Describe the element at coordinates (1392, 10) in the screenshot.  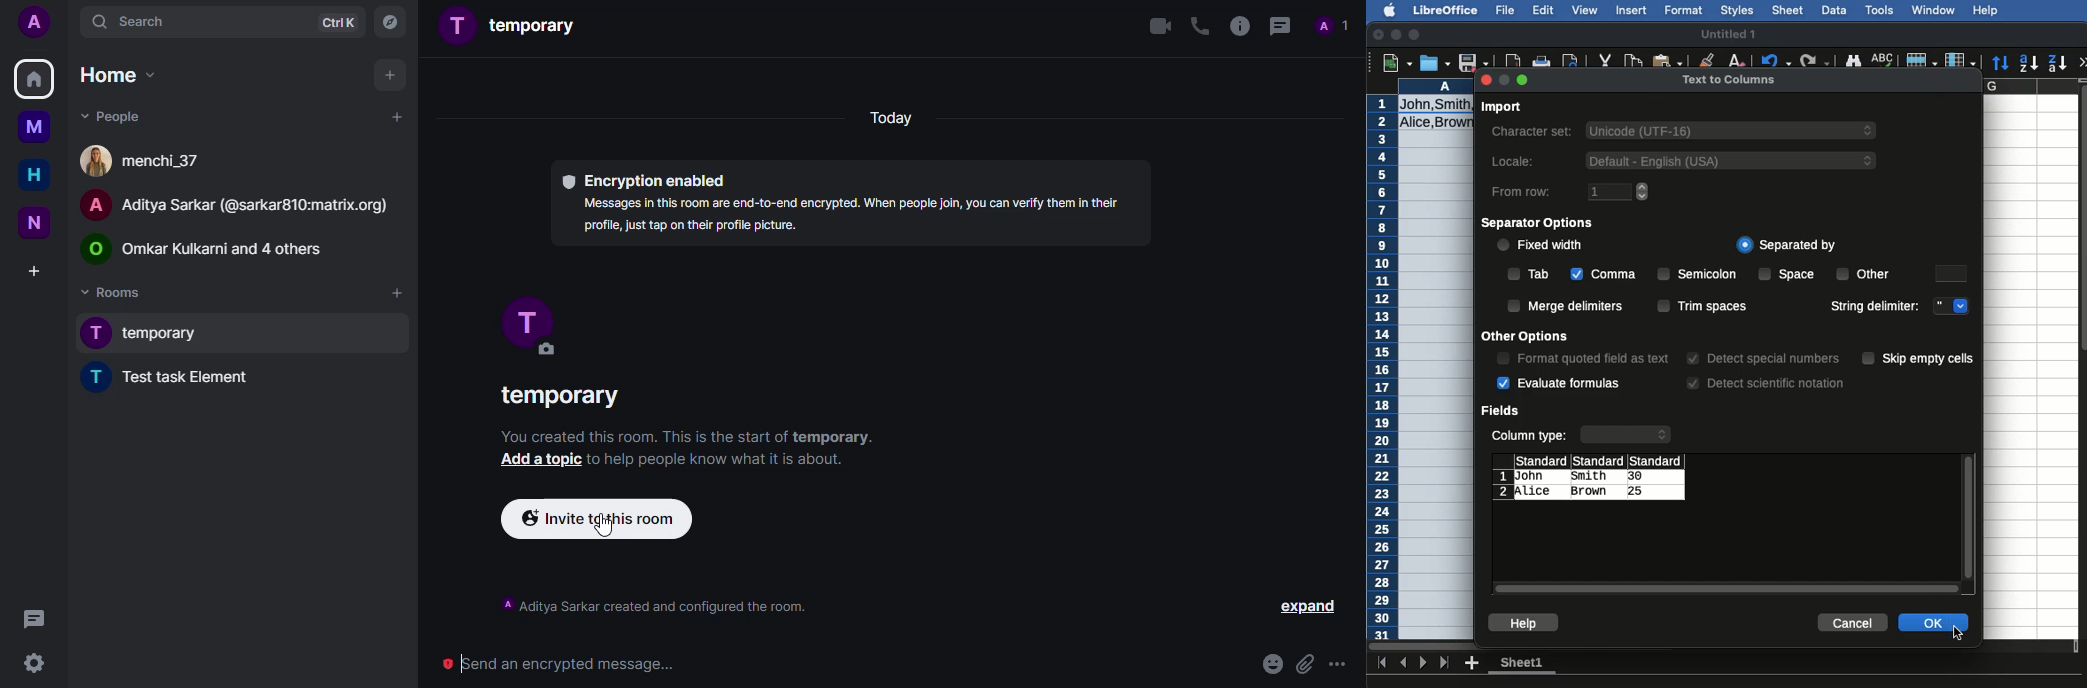
I see `Apple logo` at that location.